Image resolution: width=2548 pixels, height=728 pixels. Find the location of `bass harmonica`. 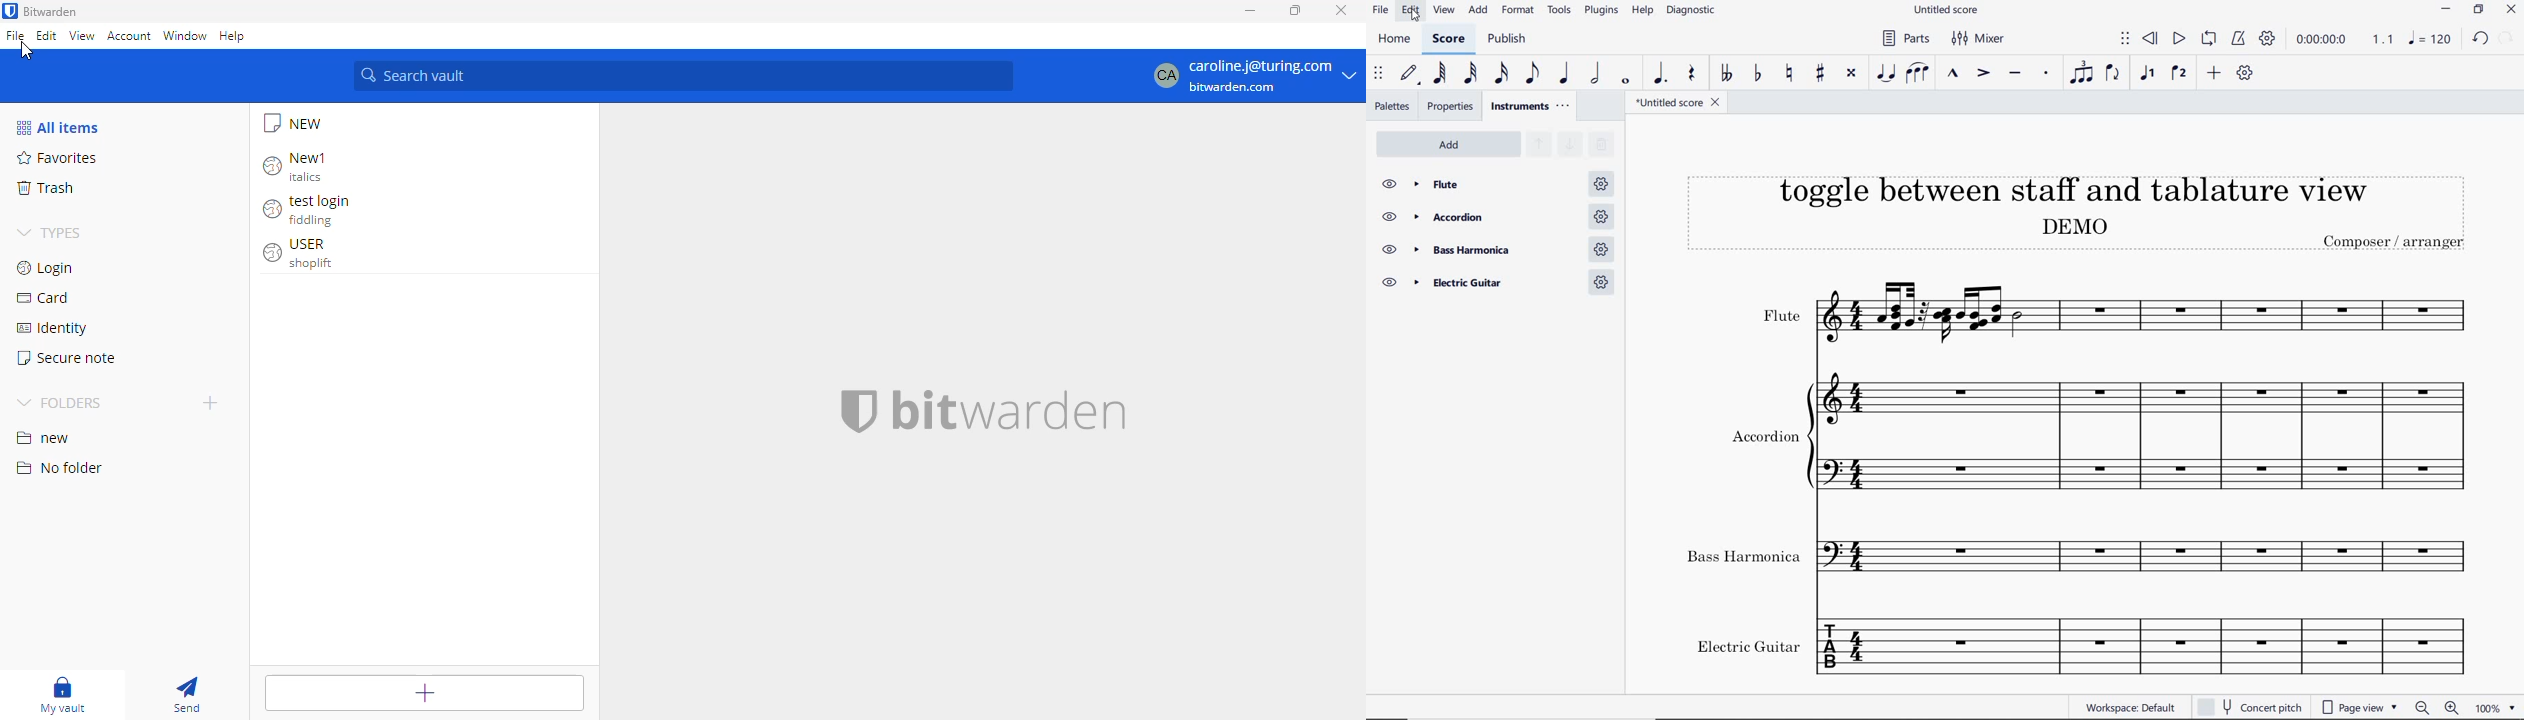

bass harmonica is located at coordinates (1498, 250).